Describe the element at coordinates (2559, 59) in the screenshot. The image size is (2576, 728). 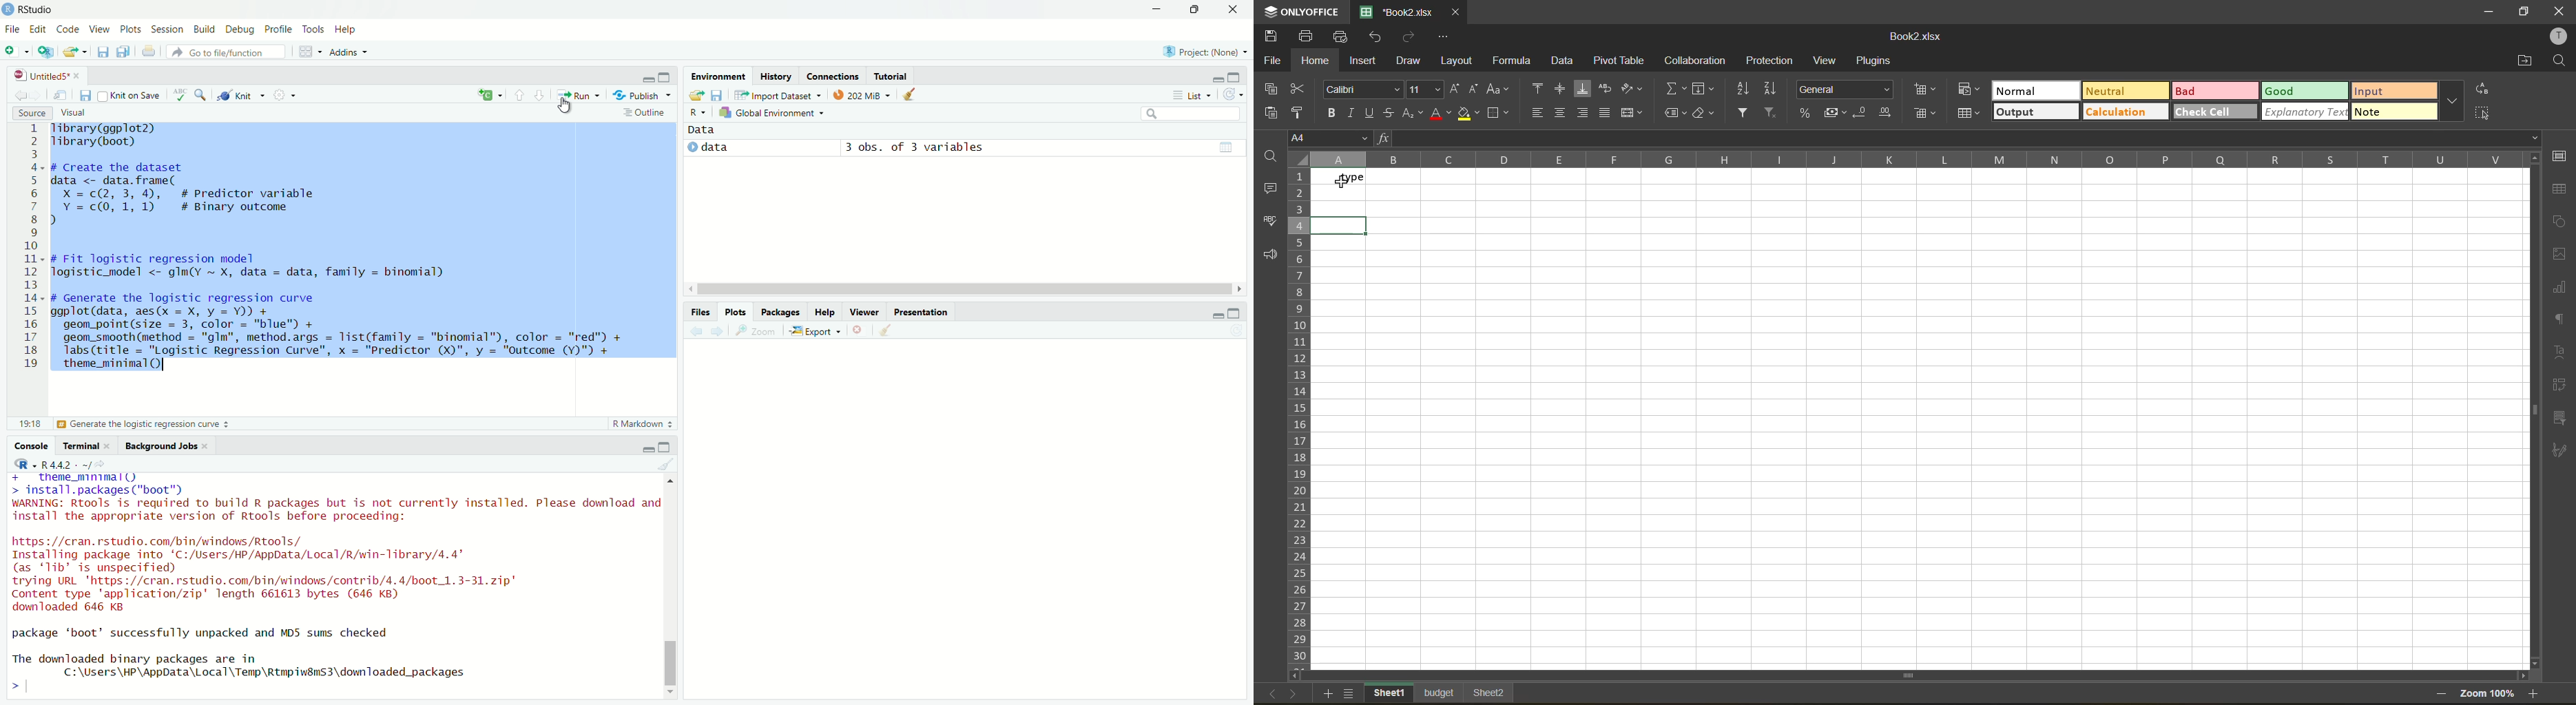
I see `find` at that location.